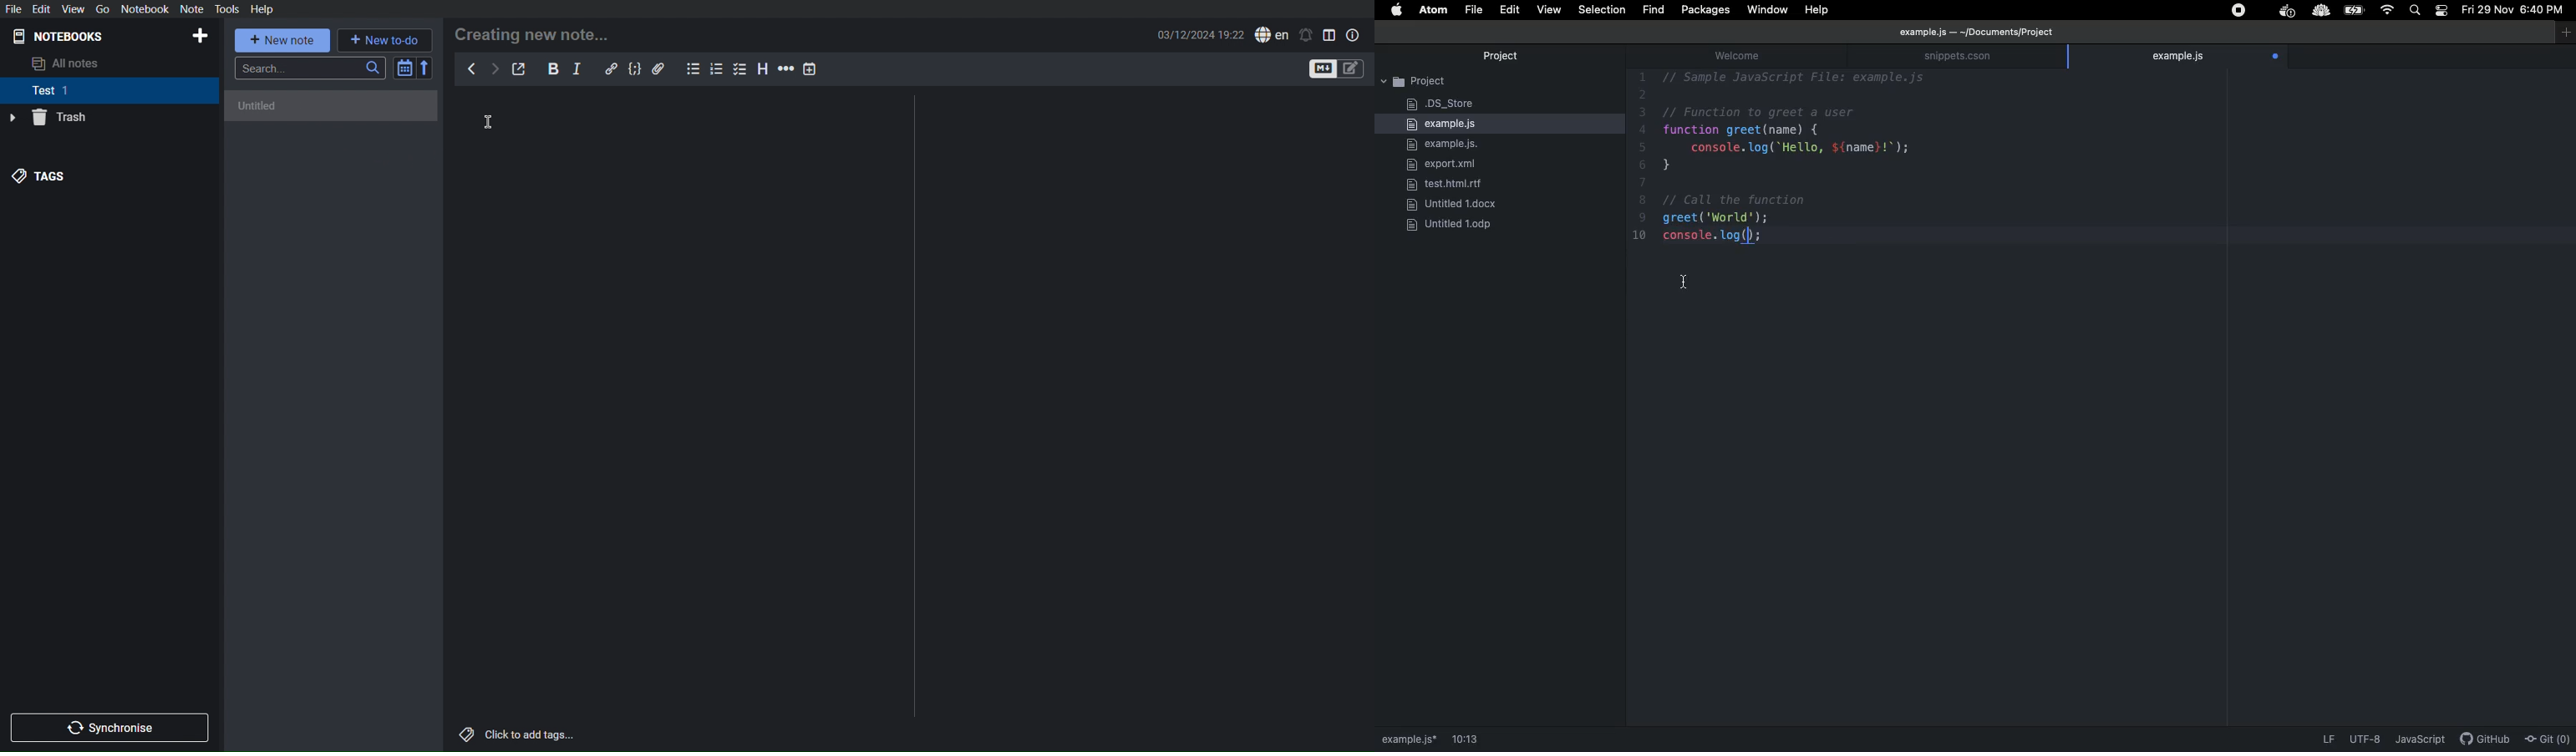  I want to click on Toggle Editors, so click(1336, 69).